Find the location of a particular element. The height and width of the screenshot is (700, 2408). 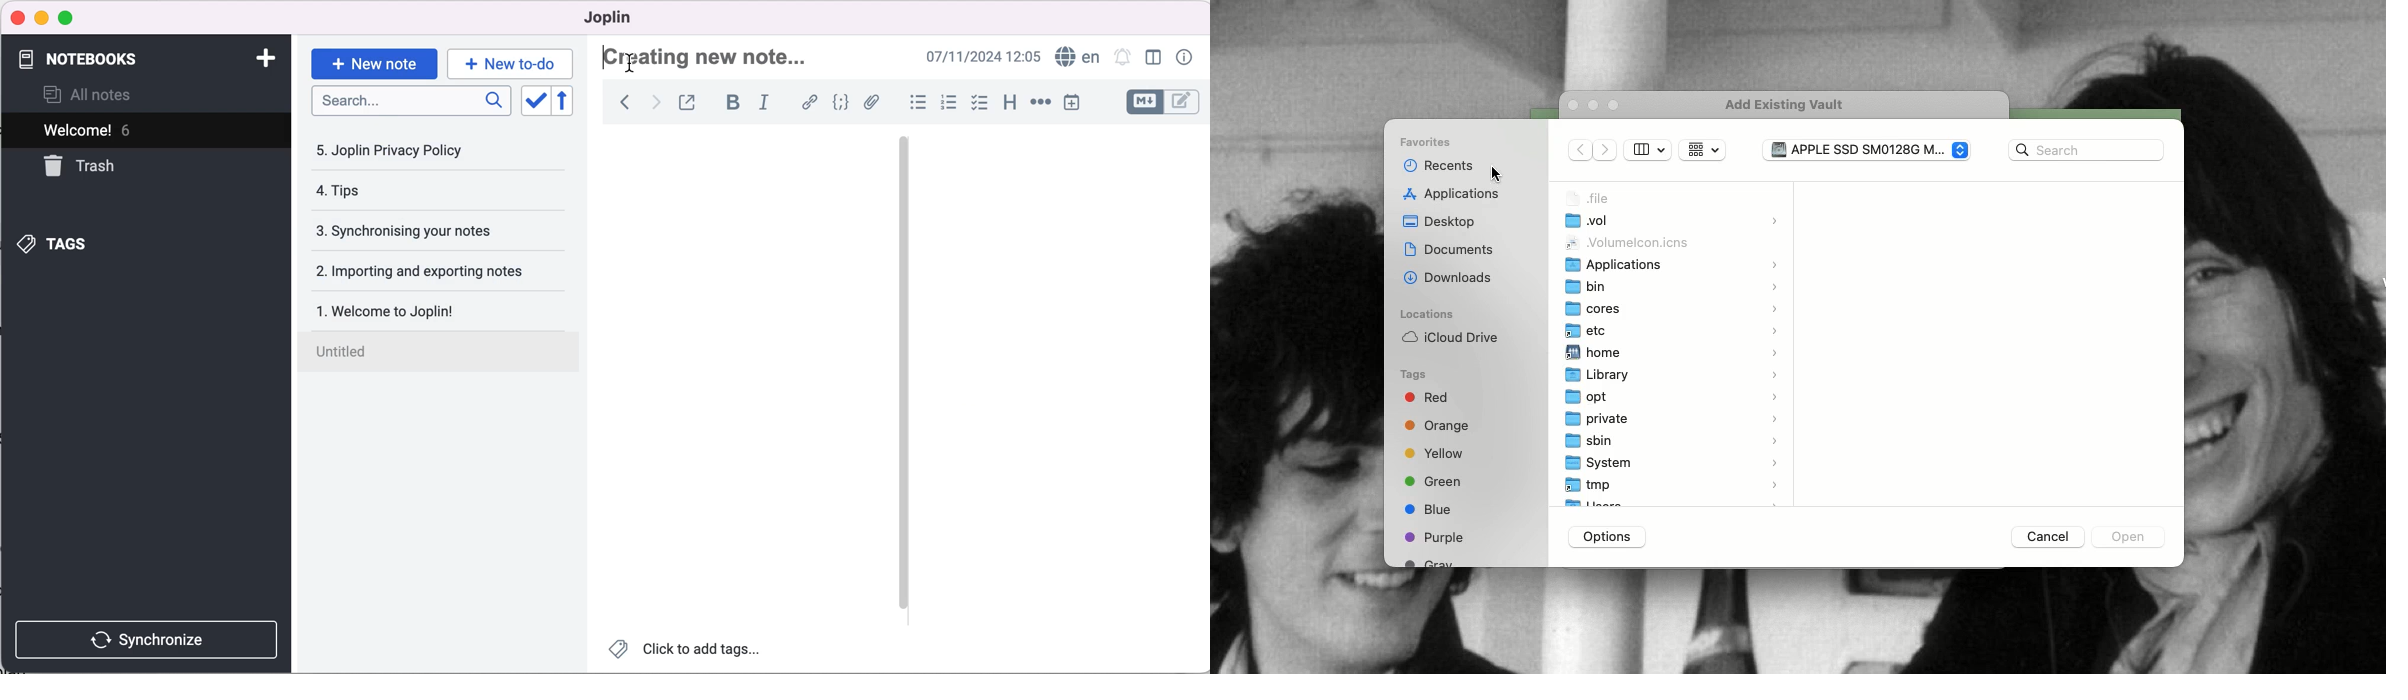

insert time is located at coordinates (1073, 105).